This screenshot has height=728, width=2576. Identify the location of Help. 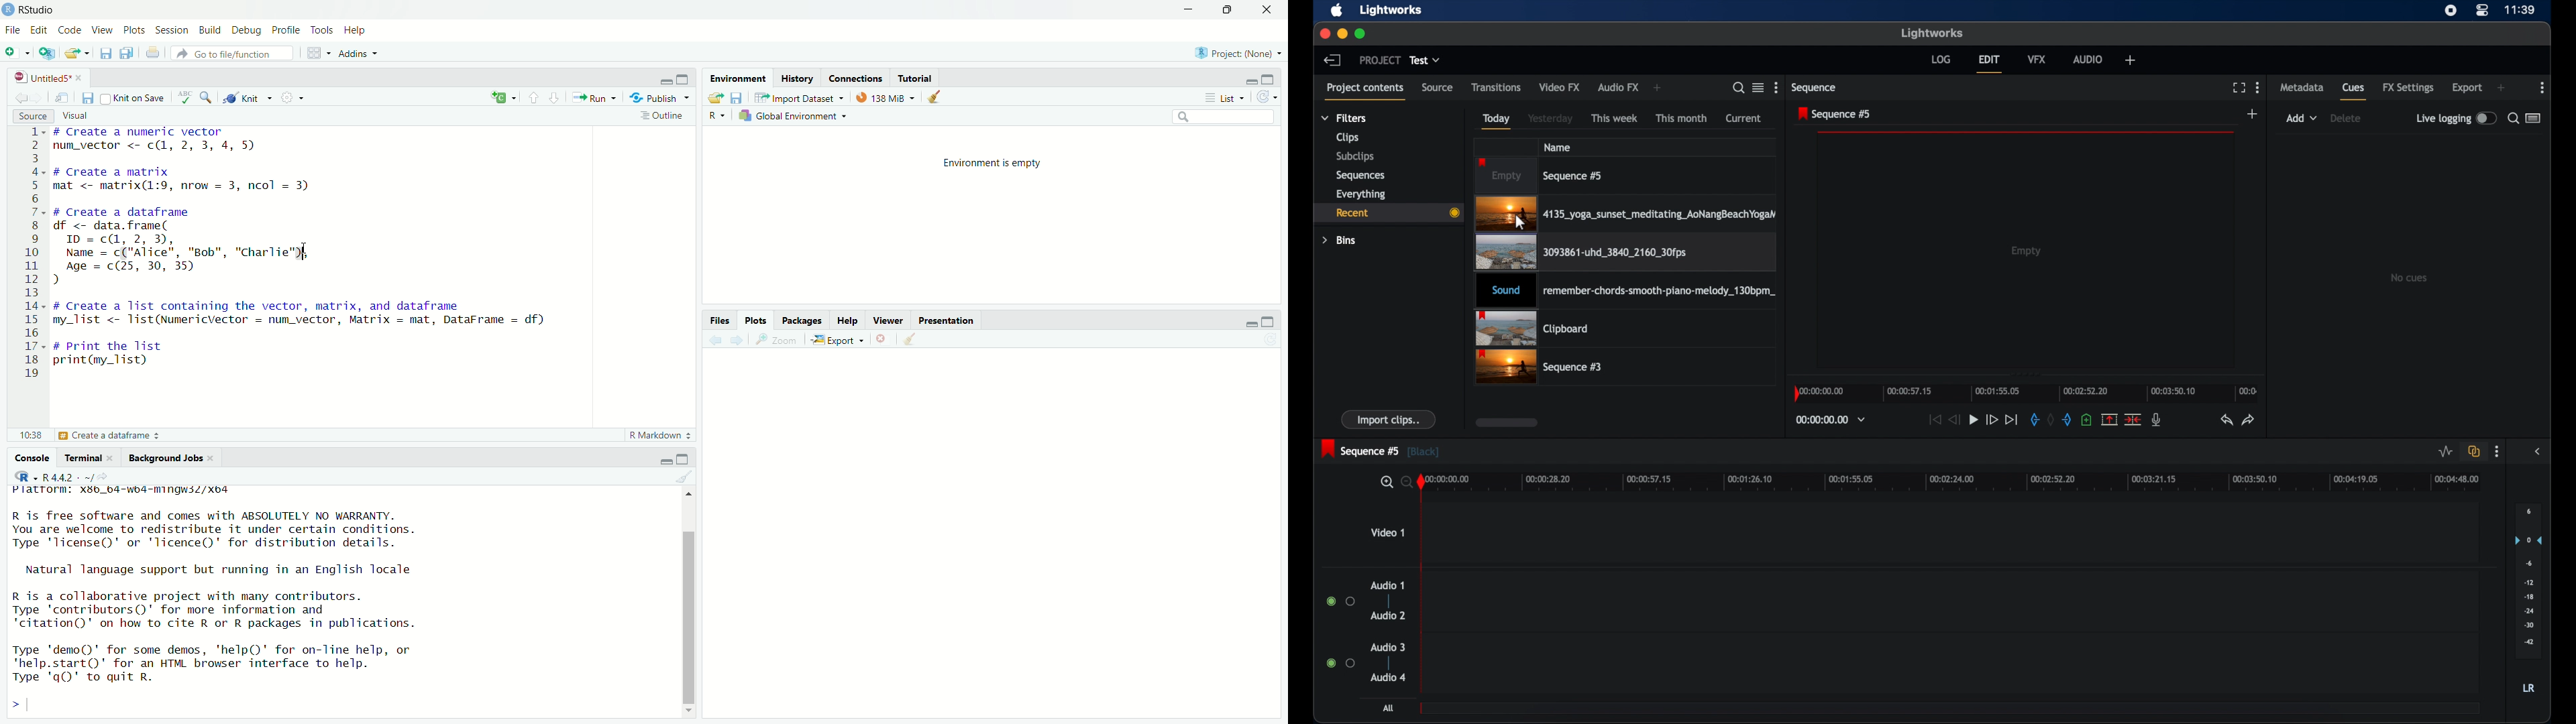
(356, 31).